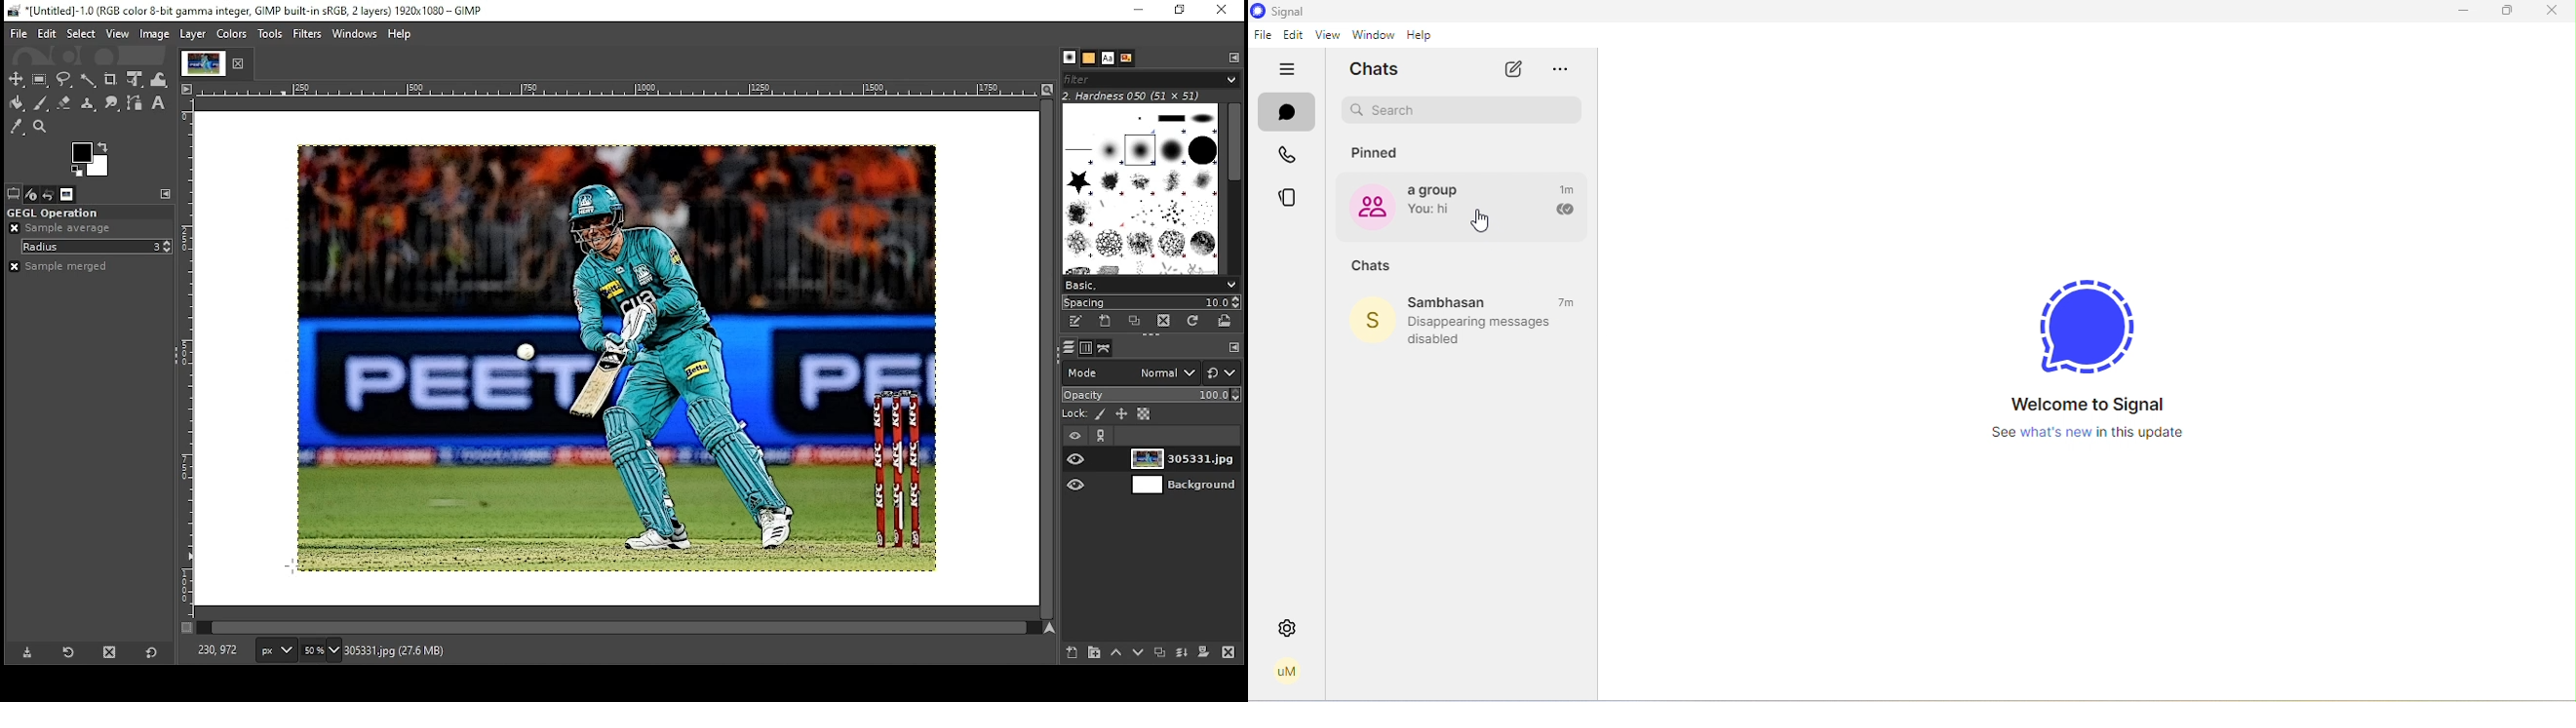 This screenshot has width=2576, height=728. Describe the element at coordinates (1078, 461) in the screenshot. I see `layer on/off` at that location.